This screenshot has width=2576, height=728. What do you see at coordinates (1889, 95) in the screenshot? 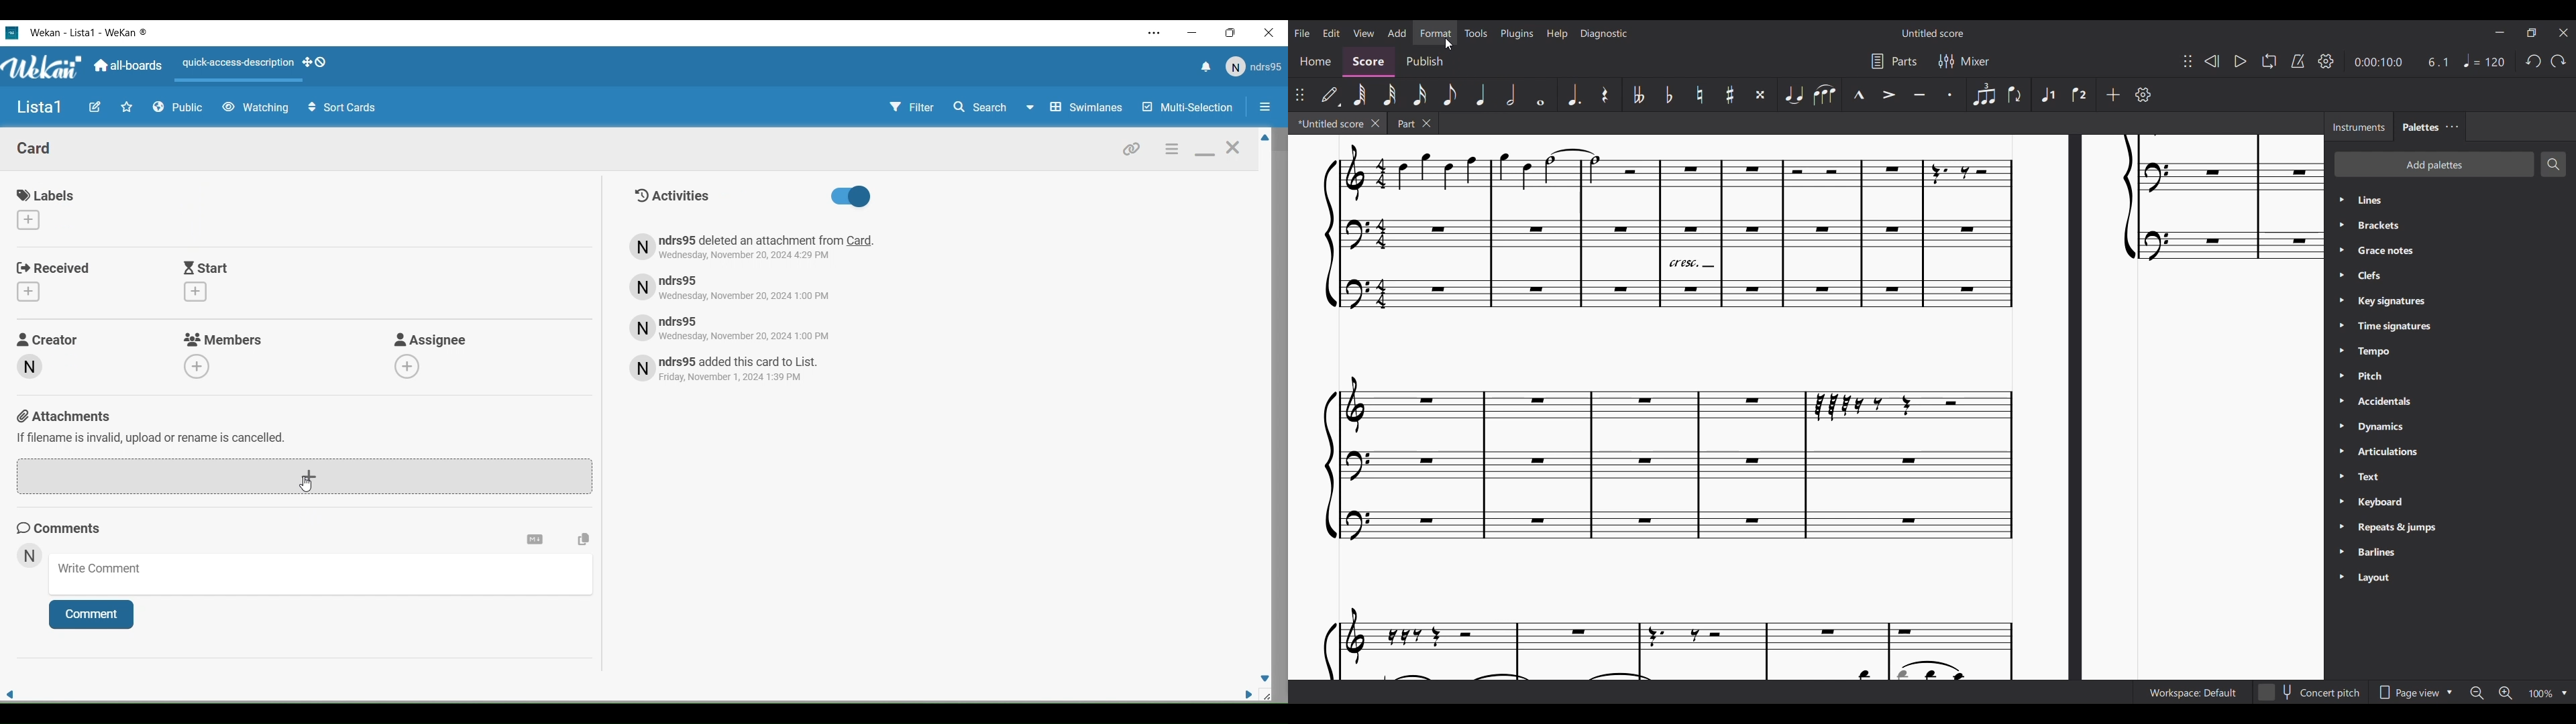
I see `Accent` at bounding box center [1889, 95].